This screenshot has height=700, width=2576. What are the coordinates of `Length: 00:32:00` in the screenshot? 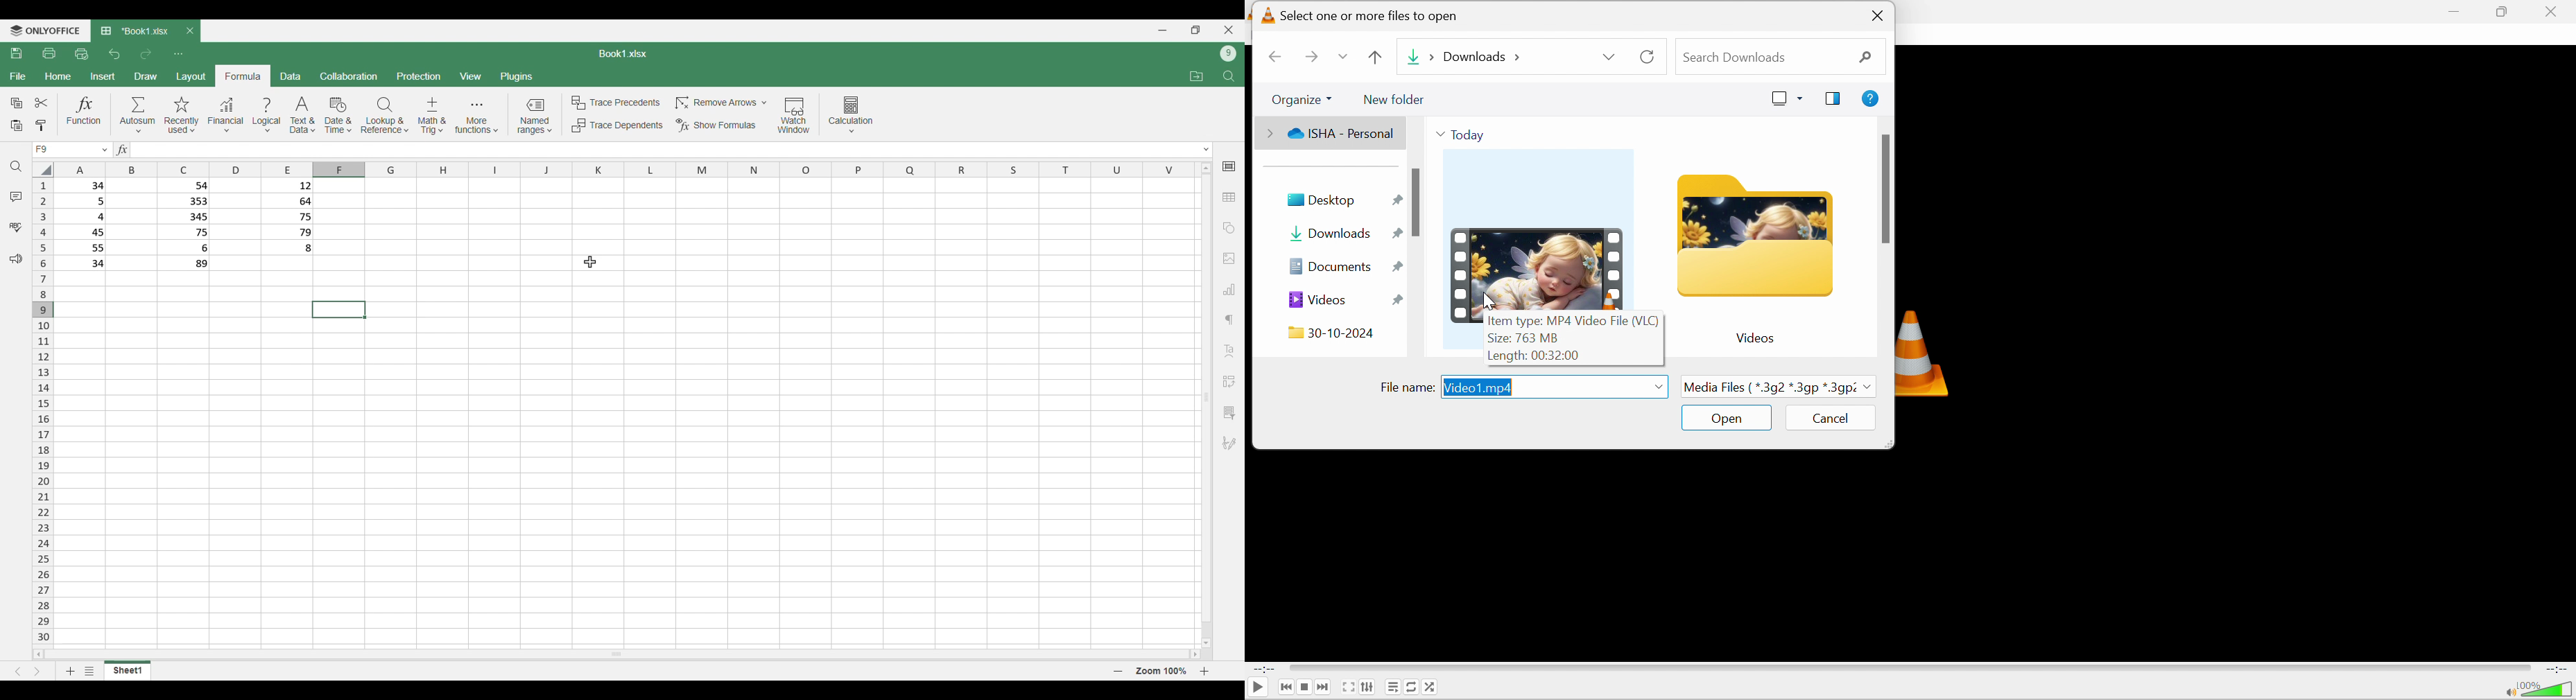 It's located at (1534, 357).